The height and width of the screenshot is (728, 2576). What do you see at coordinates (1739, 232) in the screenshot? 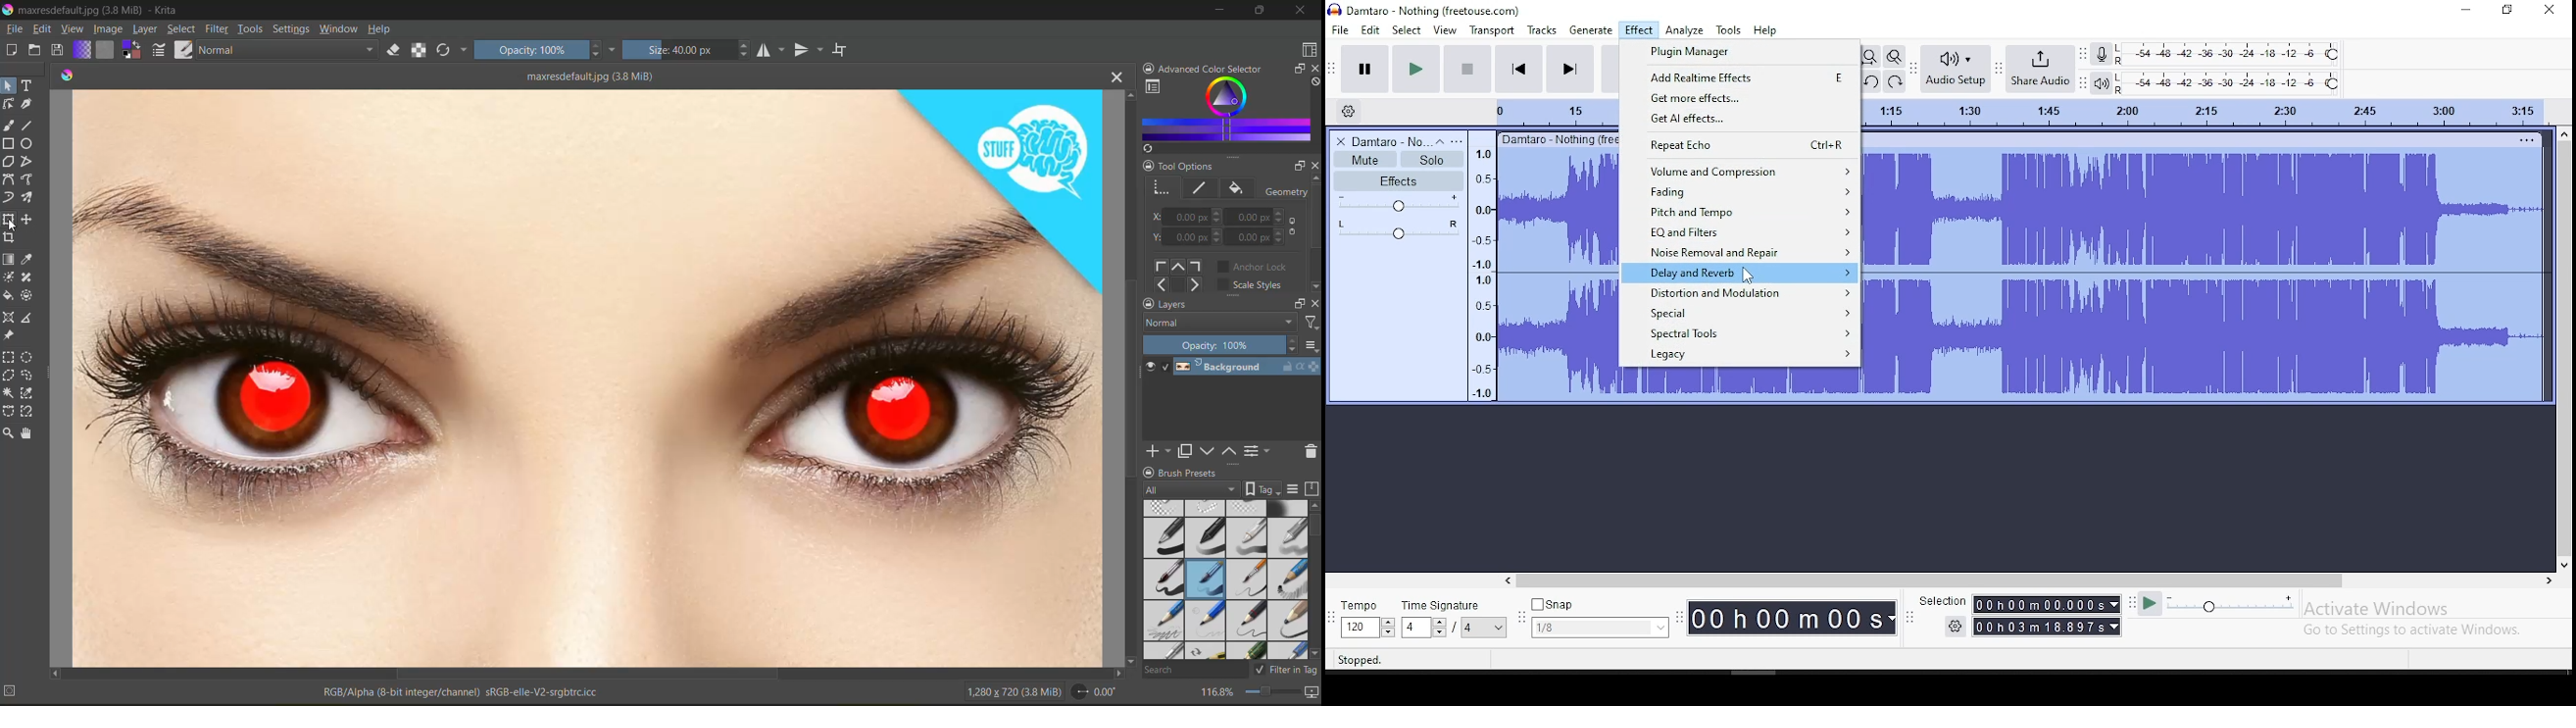
I see `EQ and filters` at bounding box center [1739, 232].